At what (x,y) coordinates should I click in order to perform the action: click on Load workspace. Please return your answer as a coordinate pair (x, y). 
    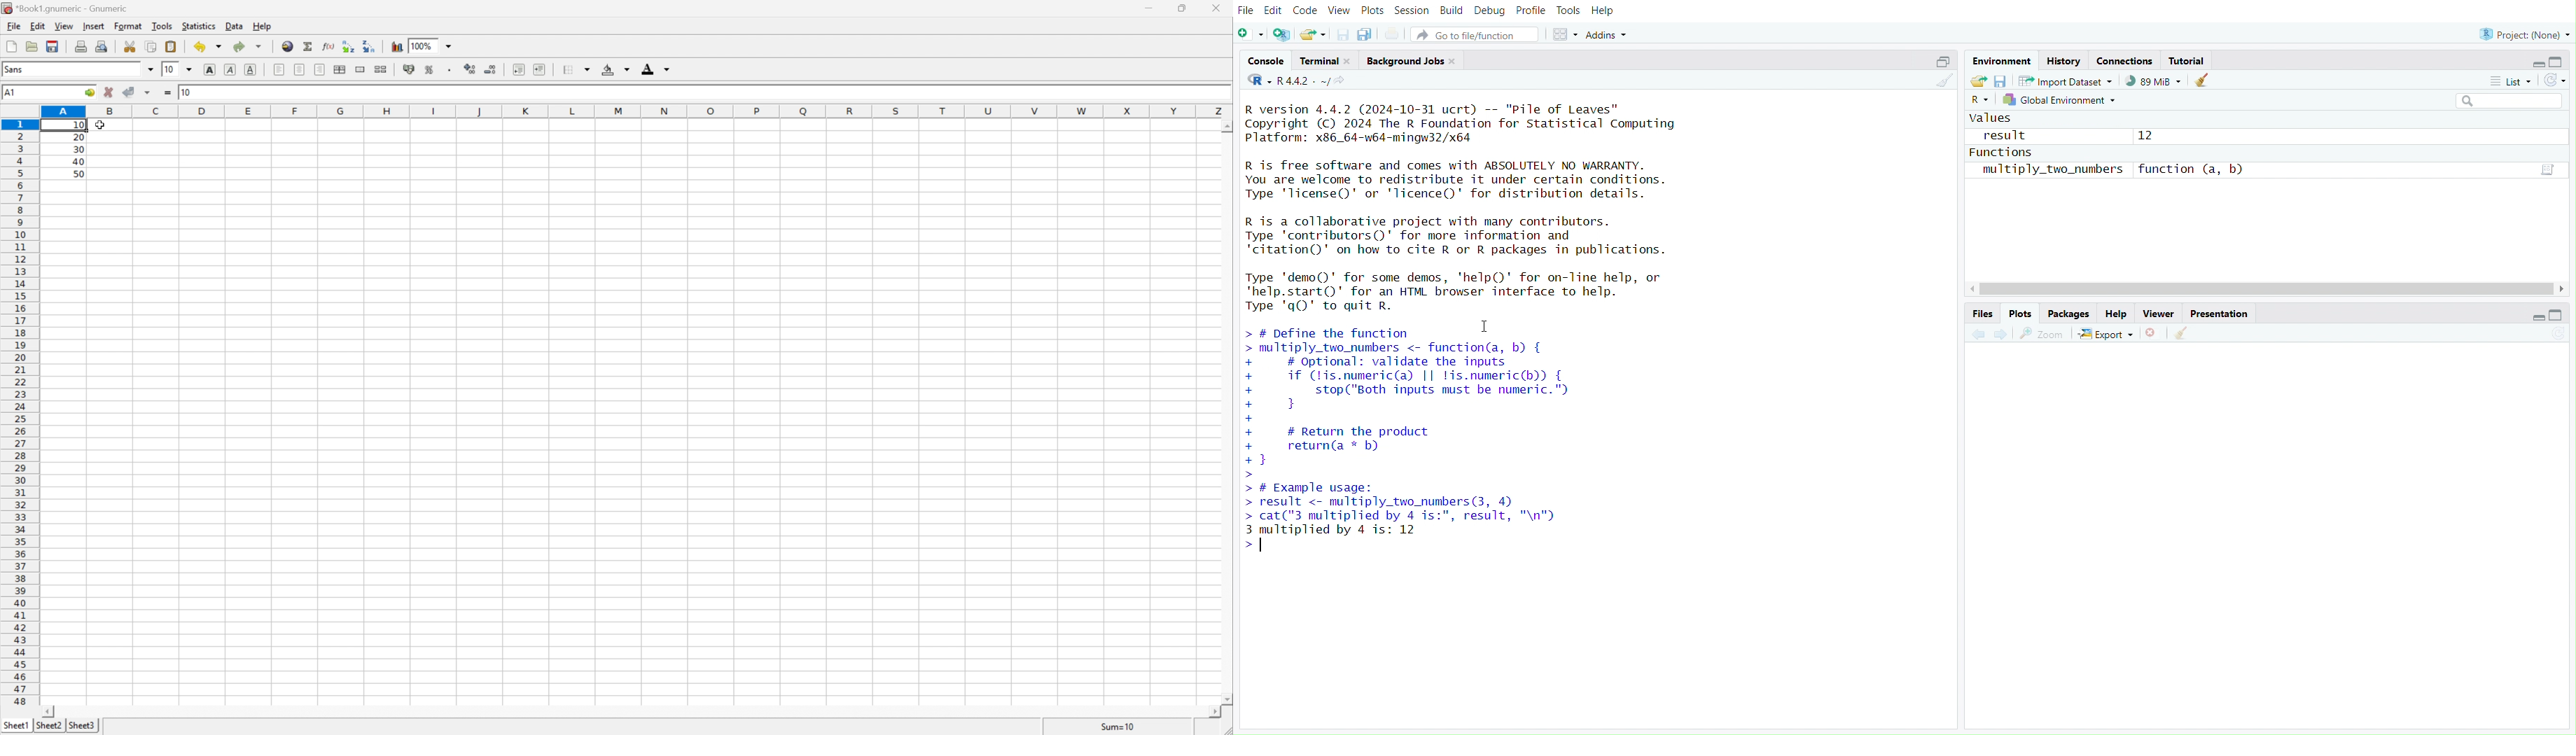
    Looking at the image, I should click on (1979, 80).